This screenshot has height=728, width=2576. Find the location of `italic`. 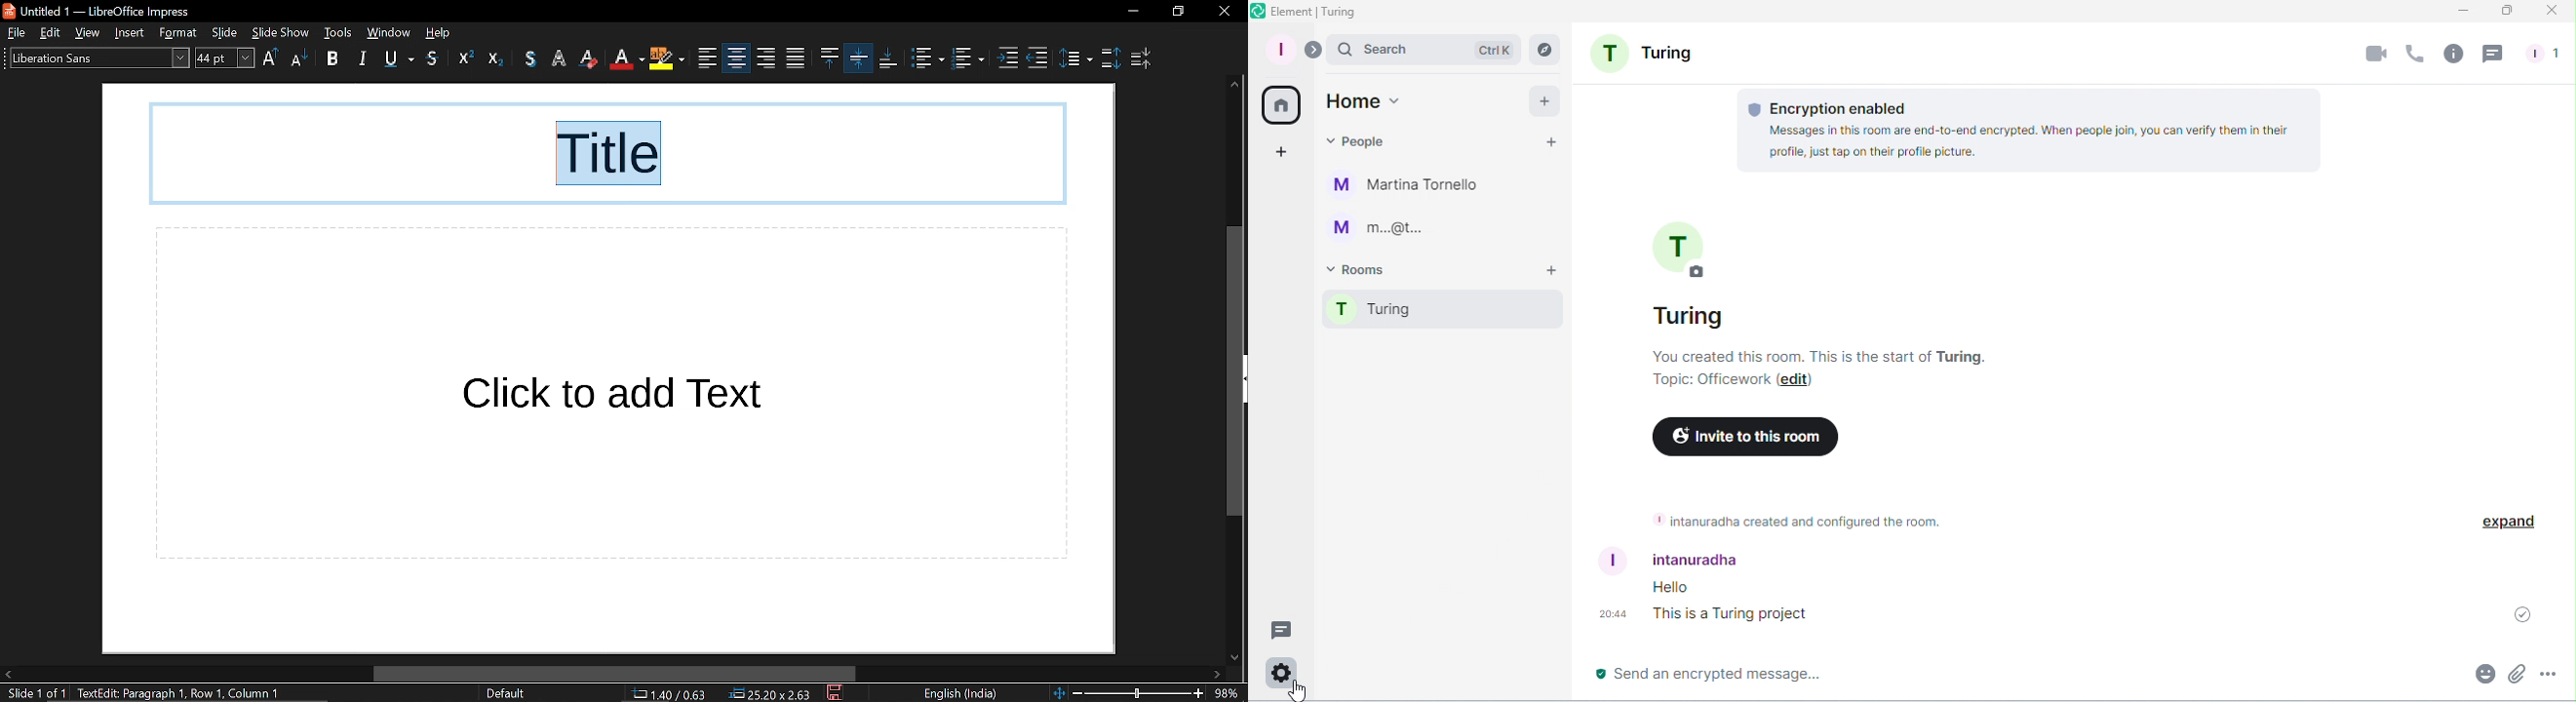

italic is located at coordinates (365, 58).